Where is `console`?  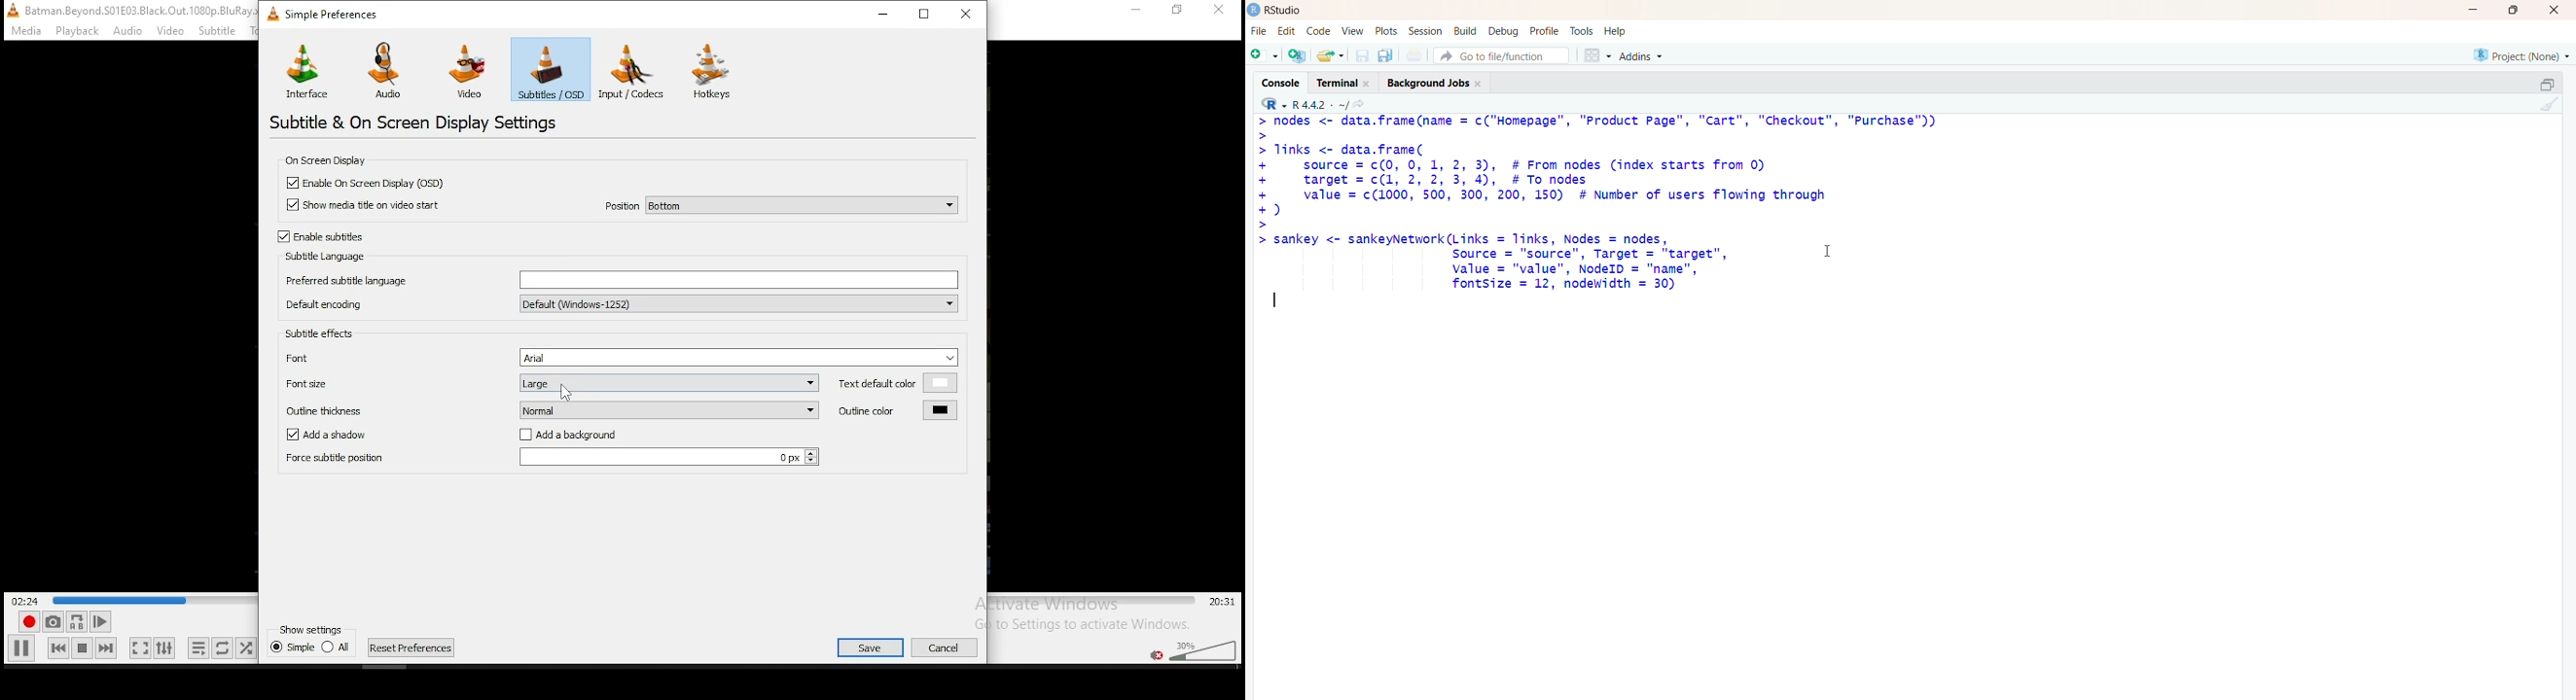 console is located at coordinates (1275, 79).